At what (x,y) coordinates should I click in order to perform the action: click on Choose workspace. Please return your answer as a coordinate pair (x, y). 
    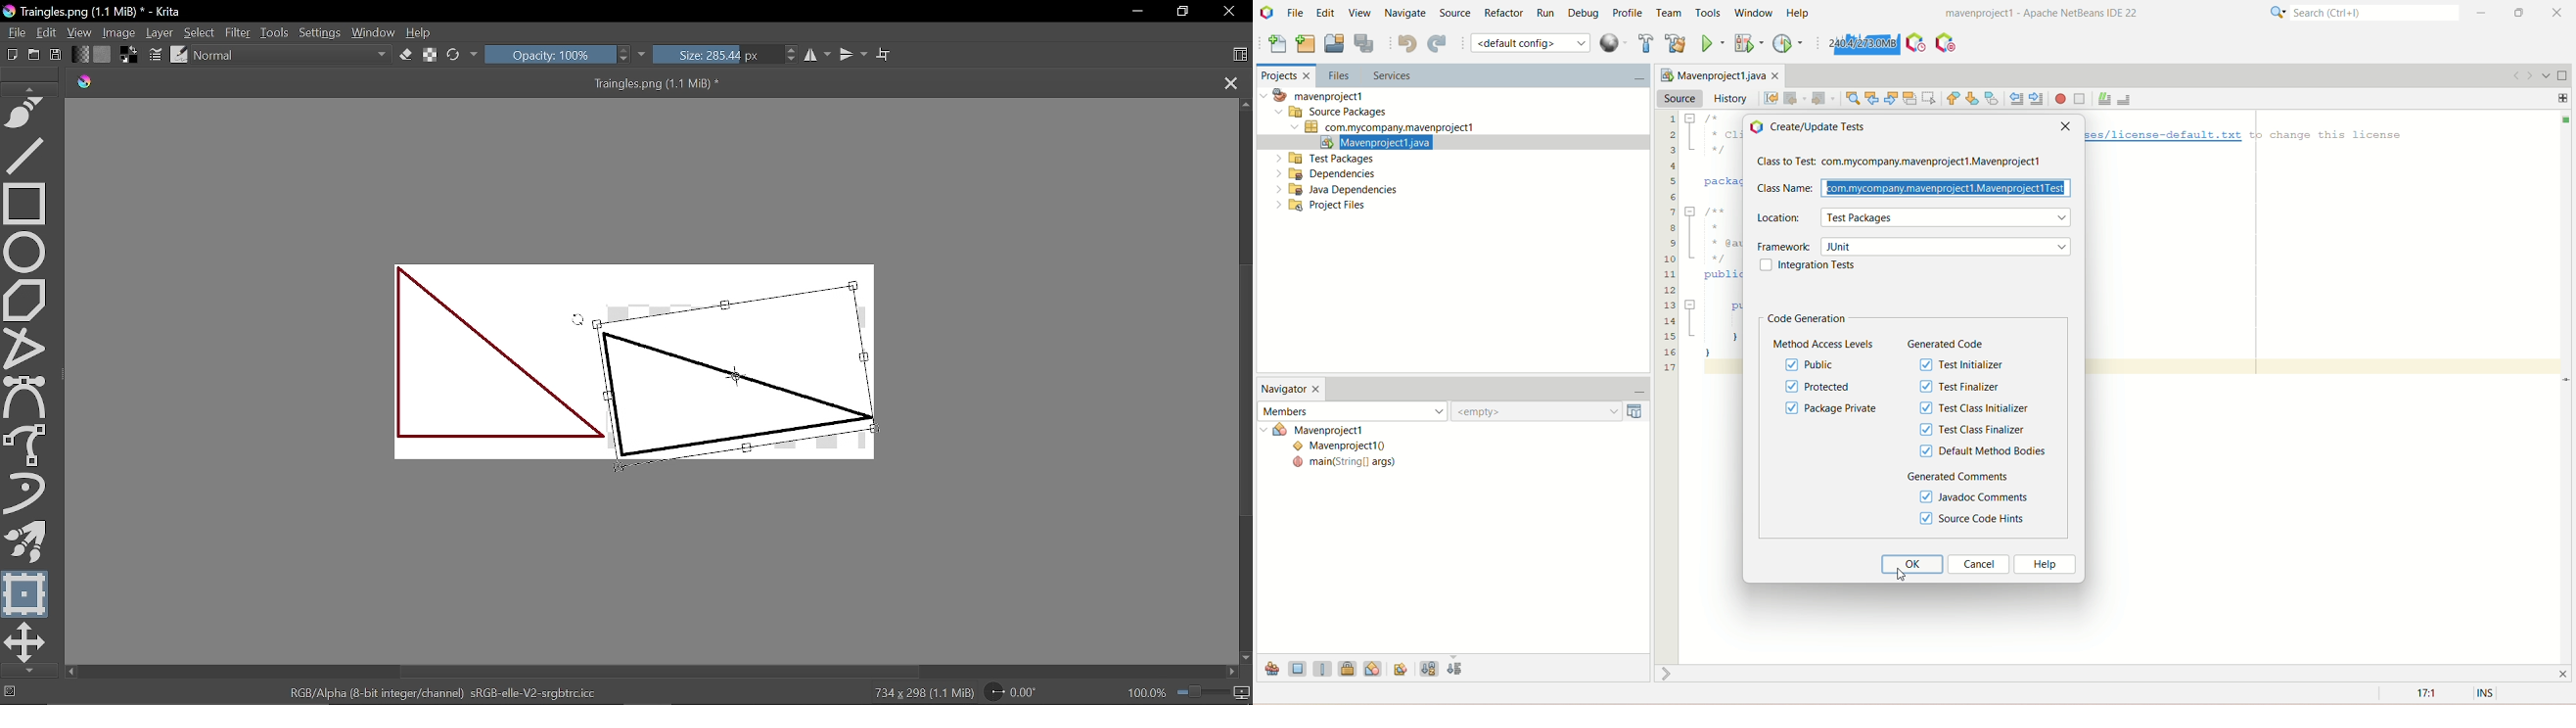
    Looking at the image, I should click on (1239, 57).